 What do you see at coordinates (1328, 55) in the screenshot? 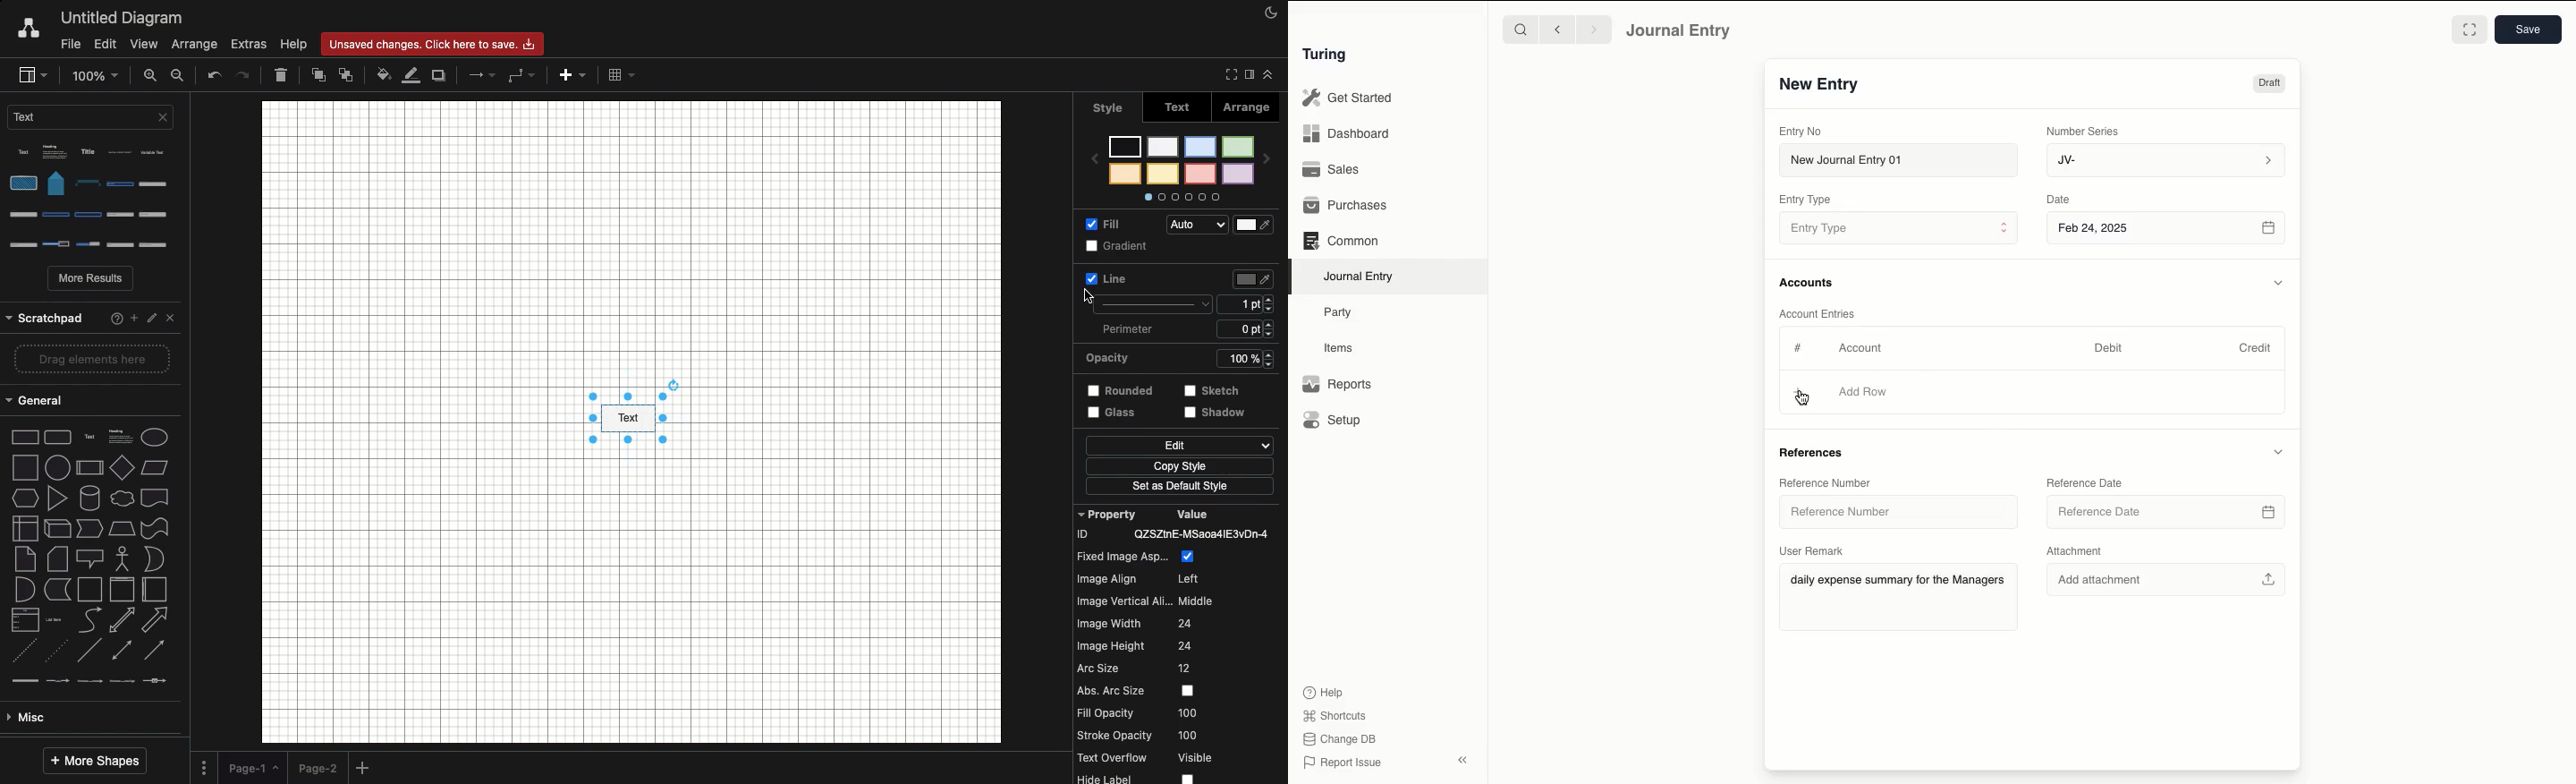
I see `Turing` at bounding box center [1328, 55].